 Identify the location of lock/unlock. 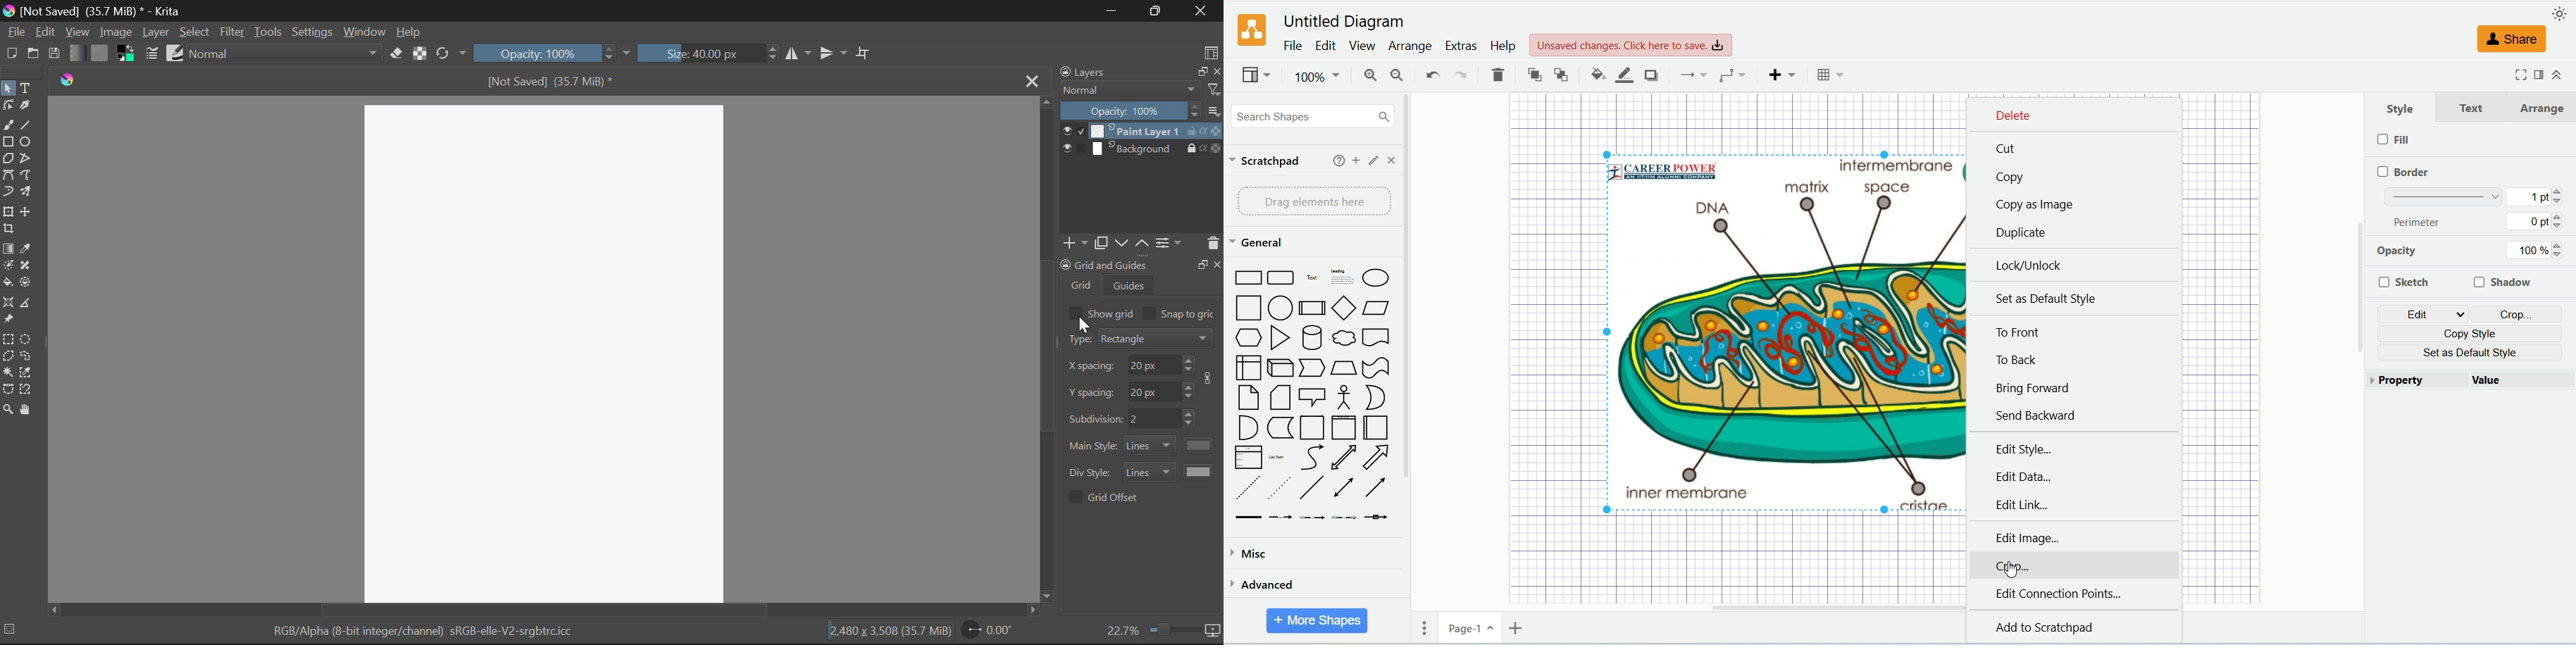
(2028, 265).